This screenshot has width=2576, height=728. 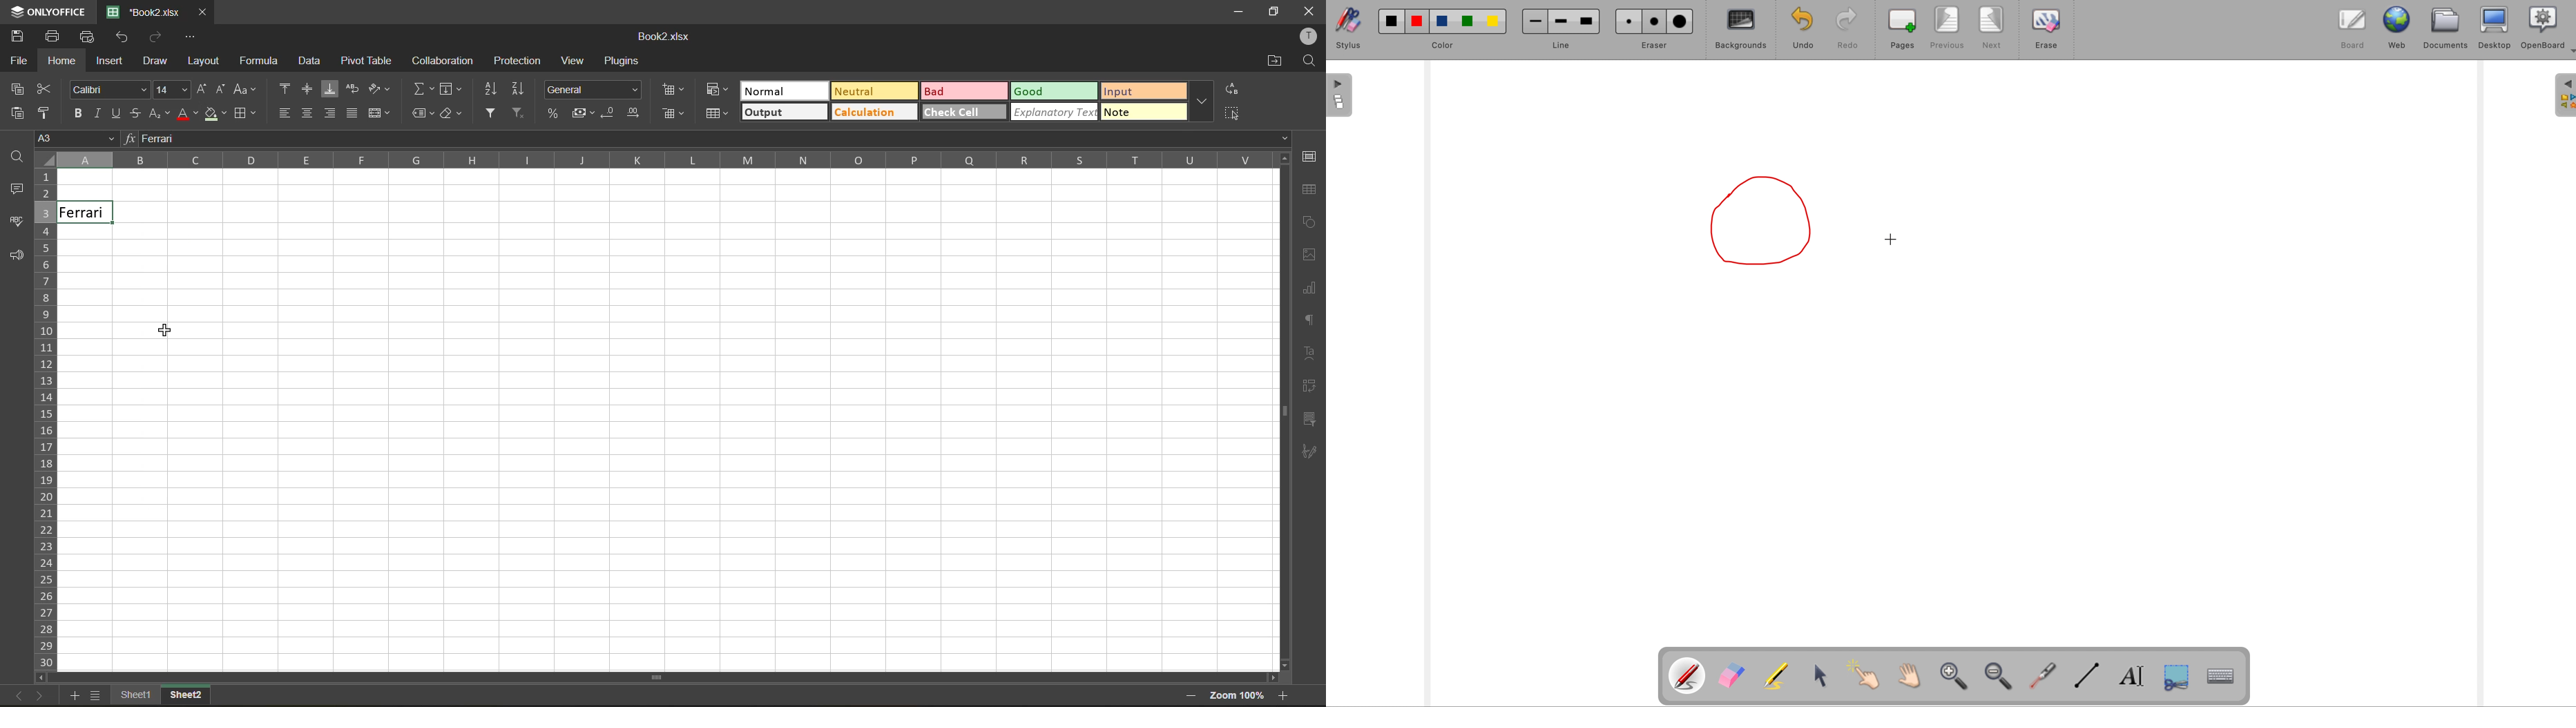 I want to click on decrease decimal, so click(x=606, y=112).